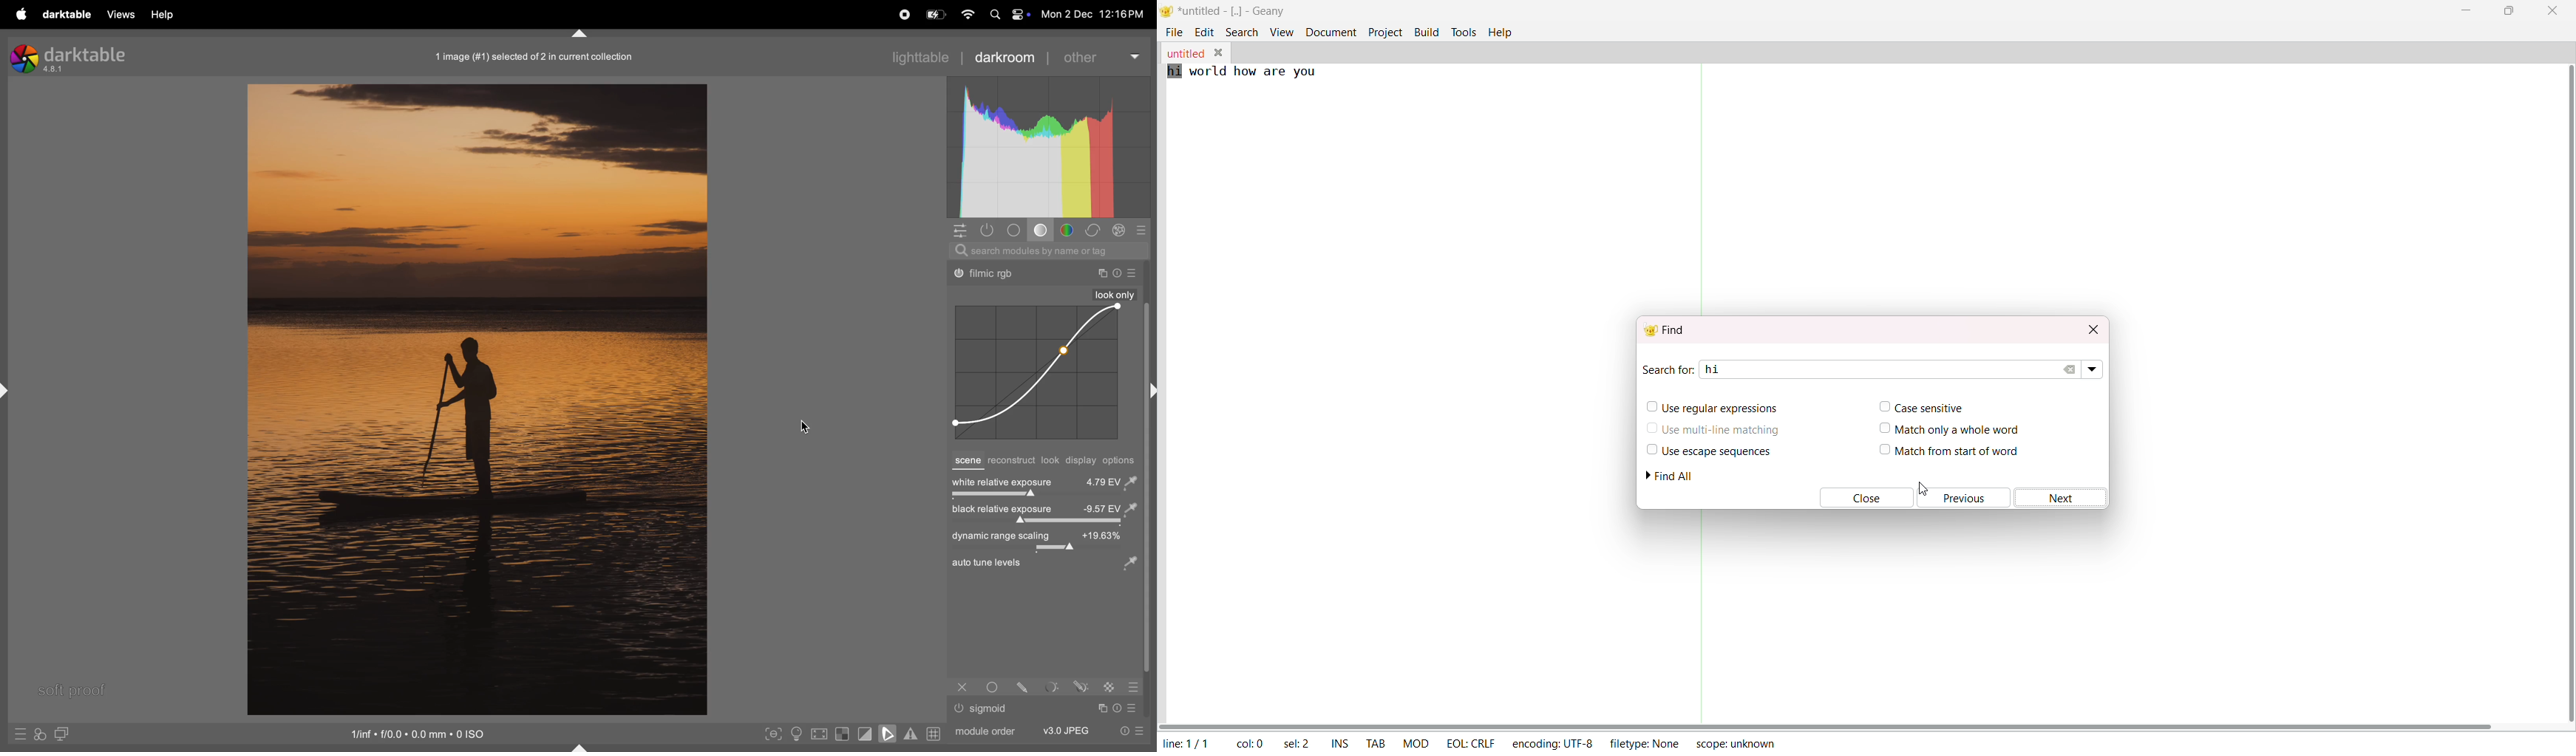 The height and width of the screenshot is (756, 2576). Describe the element at coordinates (963, 687) in the screenshot. I see `` at that location.